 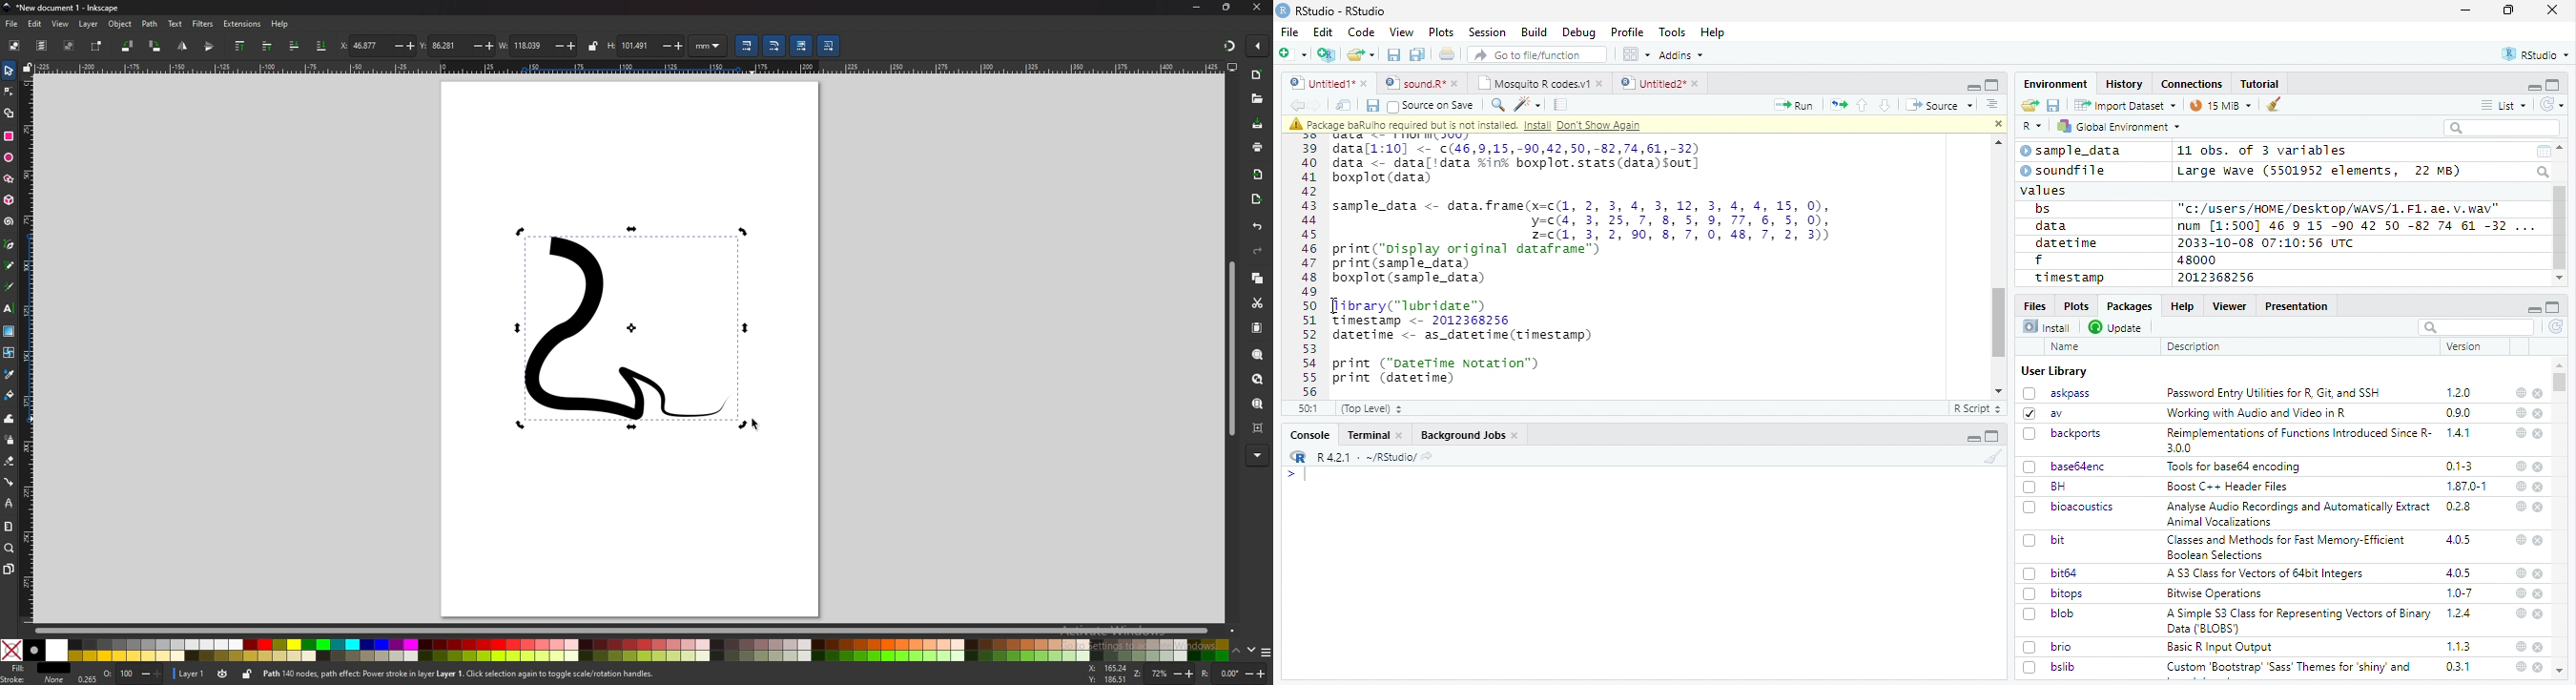 What do you see at coordinates (1526, 104) in the screenshot?
I see `Code tools` at bounding box center [1526, 104].